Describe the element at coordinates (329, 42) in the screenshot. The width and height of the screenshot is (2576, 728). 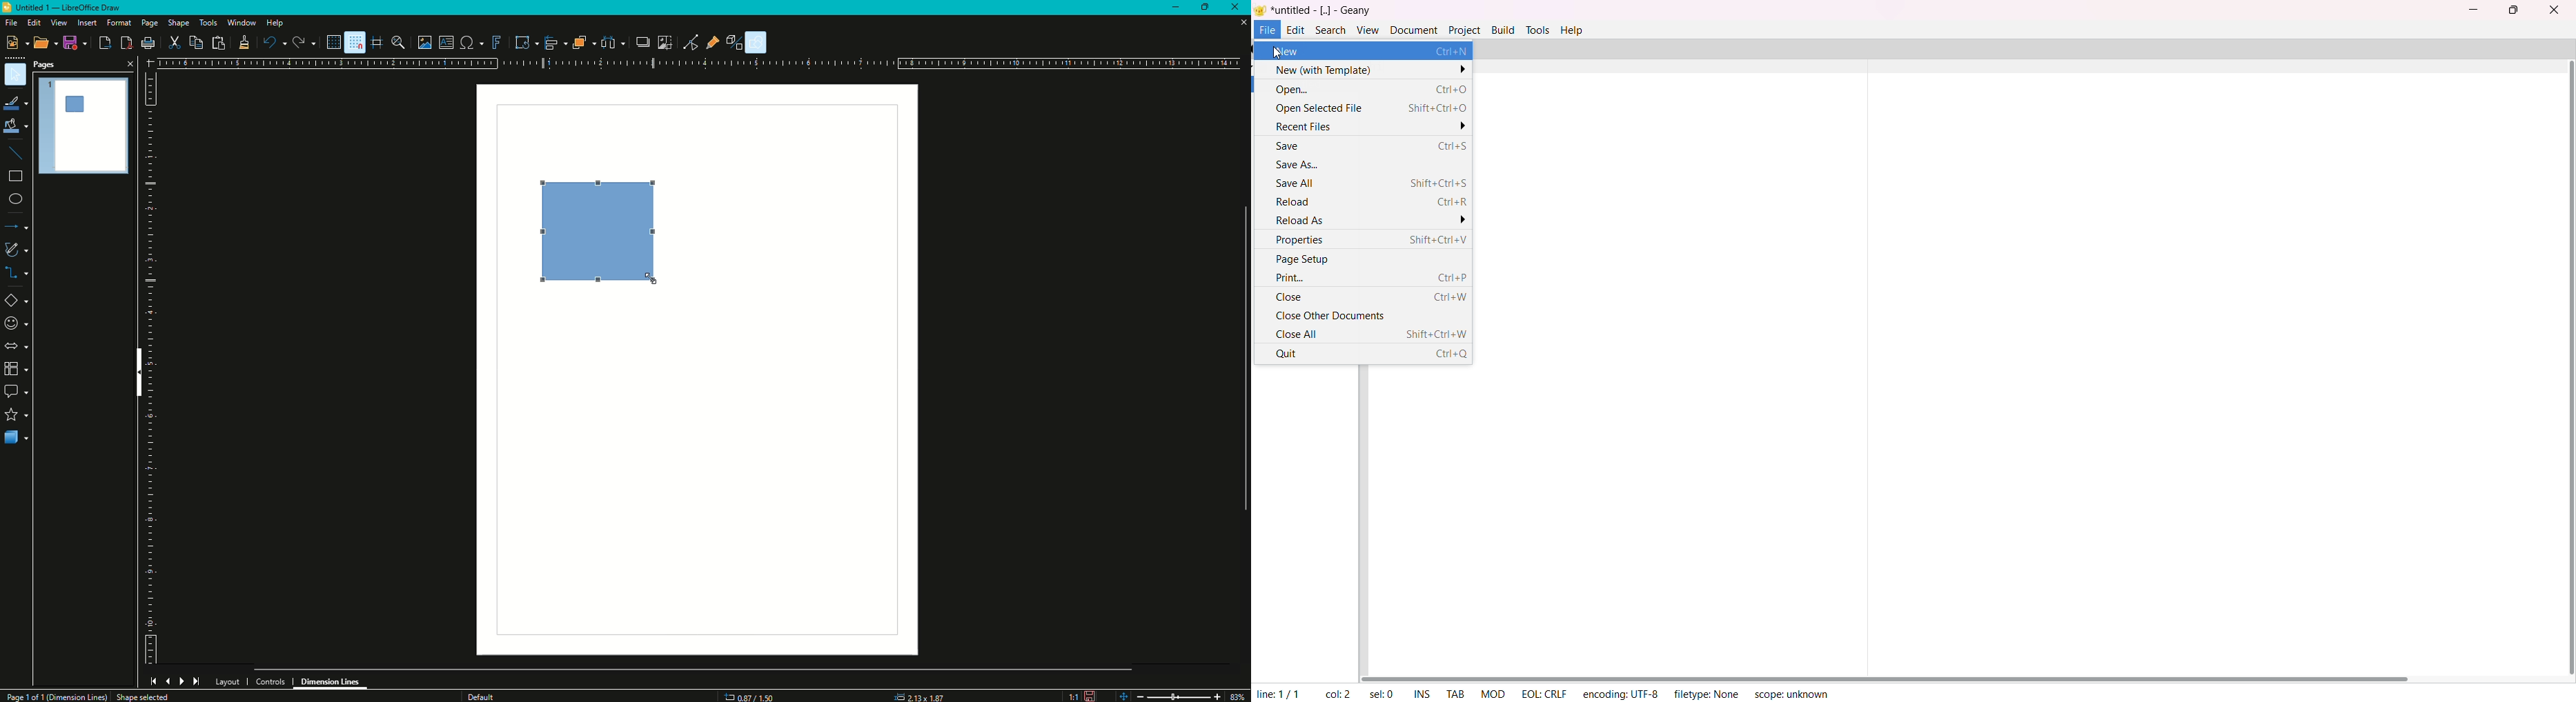
I see `Display Grid` at that location.